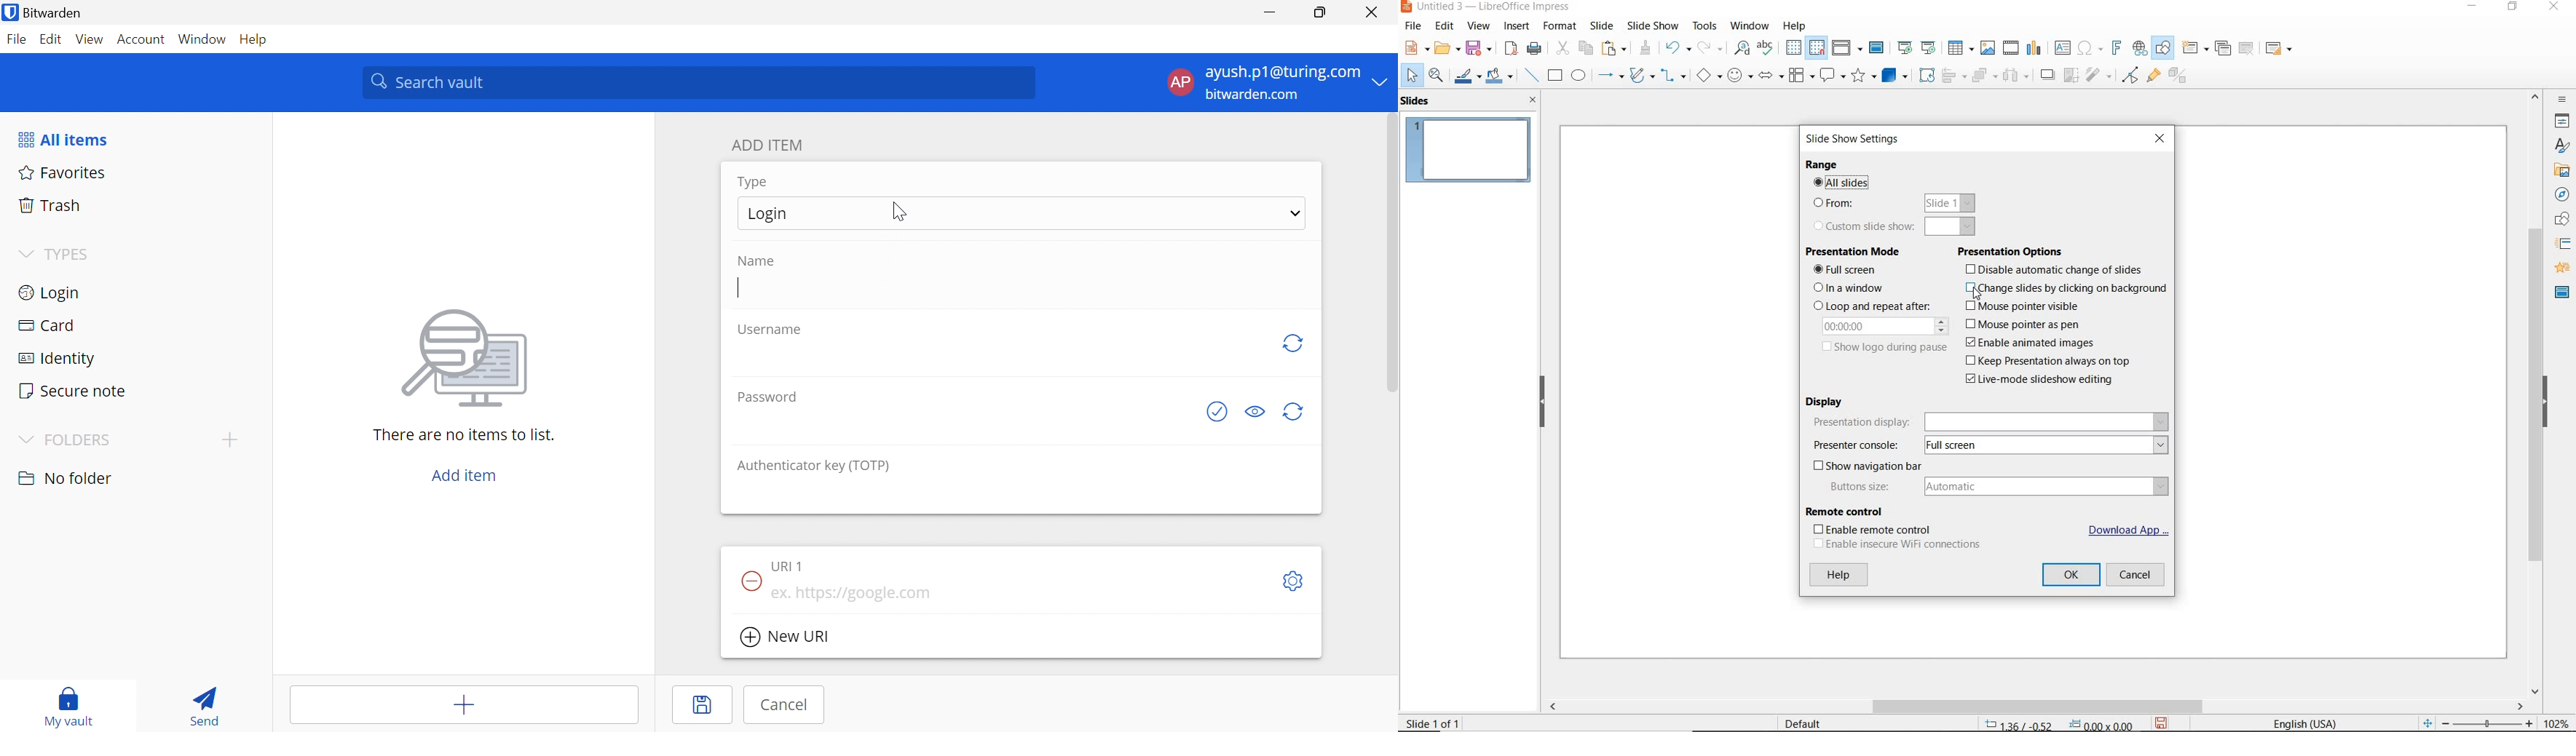 Image resolution: width=2576 pixels, height=756 pixels. What do you see at coordinates (1371, 11) in the screenshot?
I see `Close` at bounding box center [1371, 11].